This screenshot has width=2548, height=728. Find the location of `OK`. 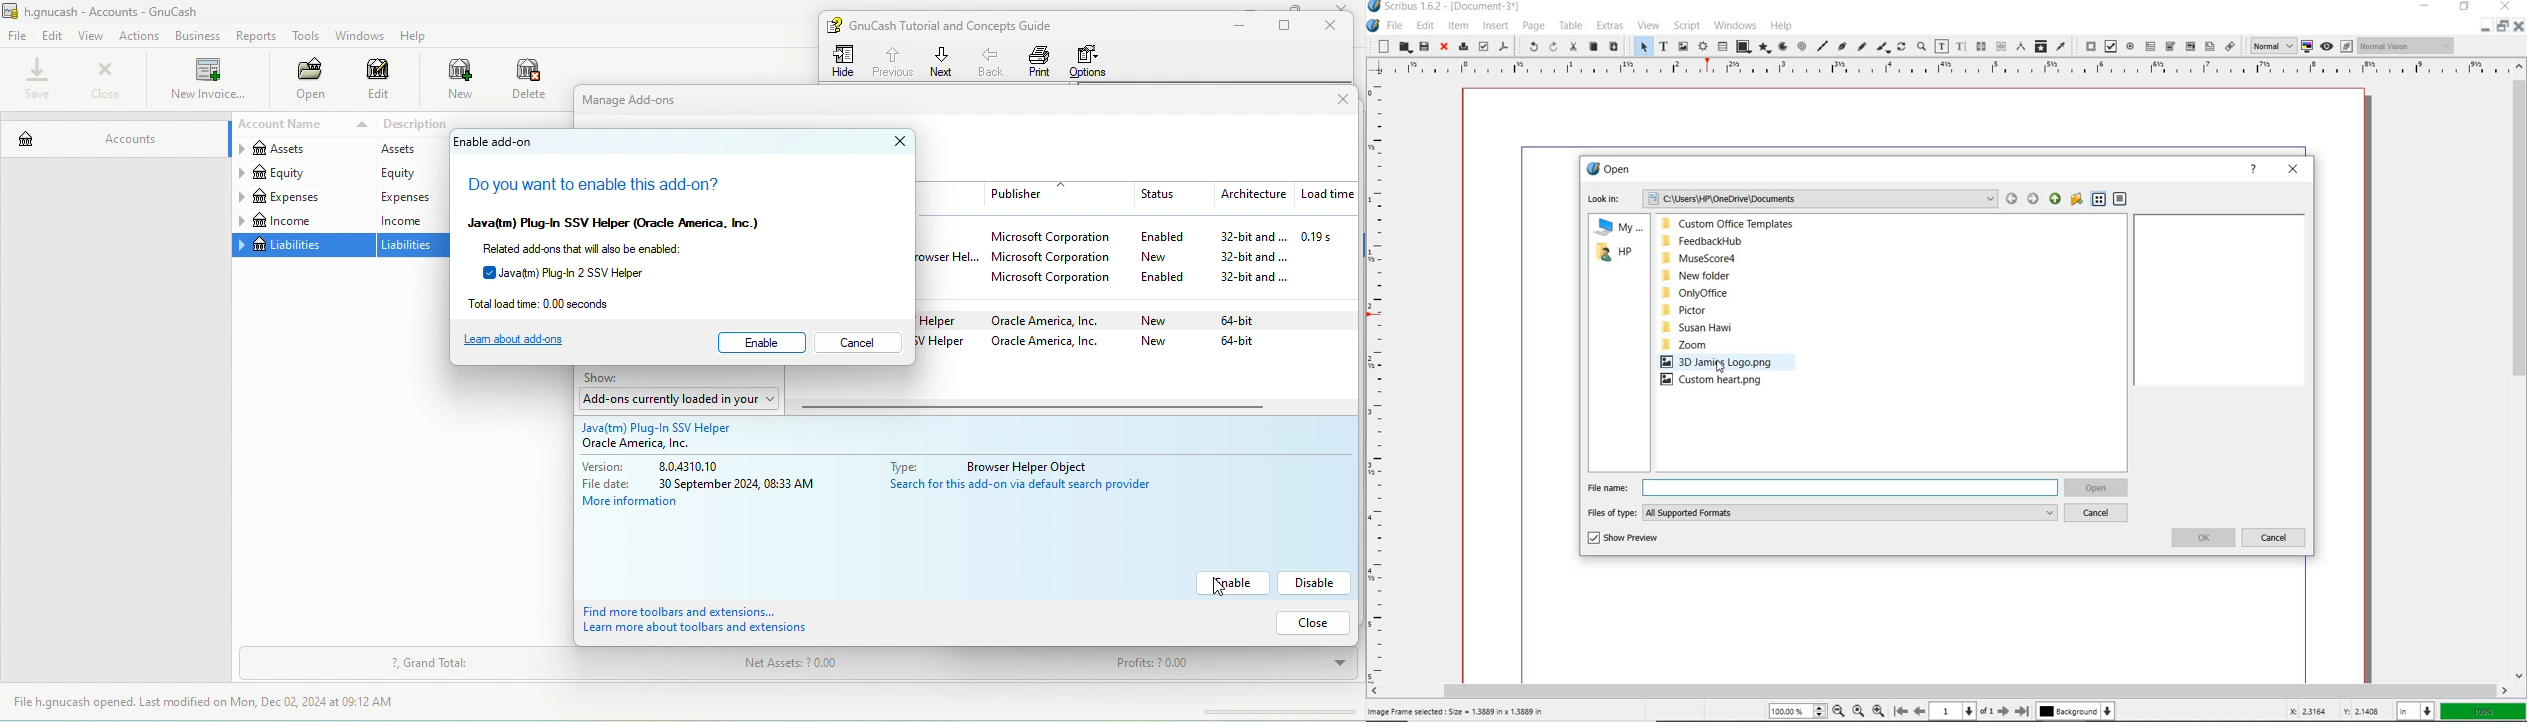

OK is located at coordinates (2202, 539).